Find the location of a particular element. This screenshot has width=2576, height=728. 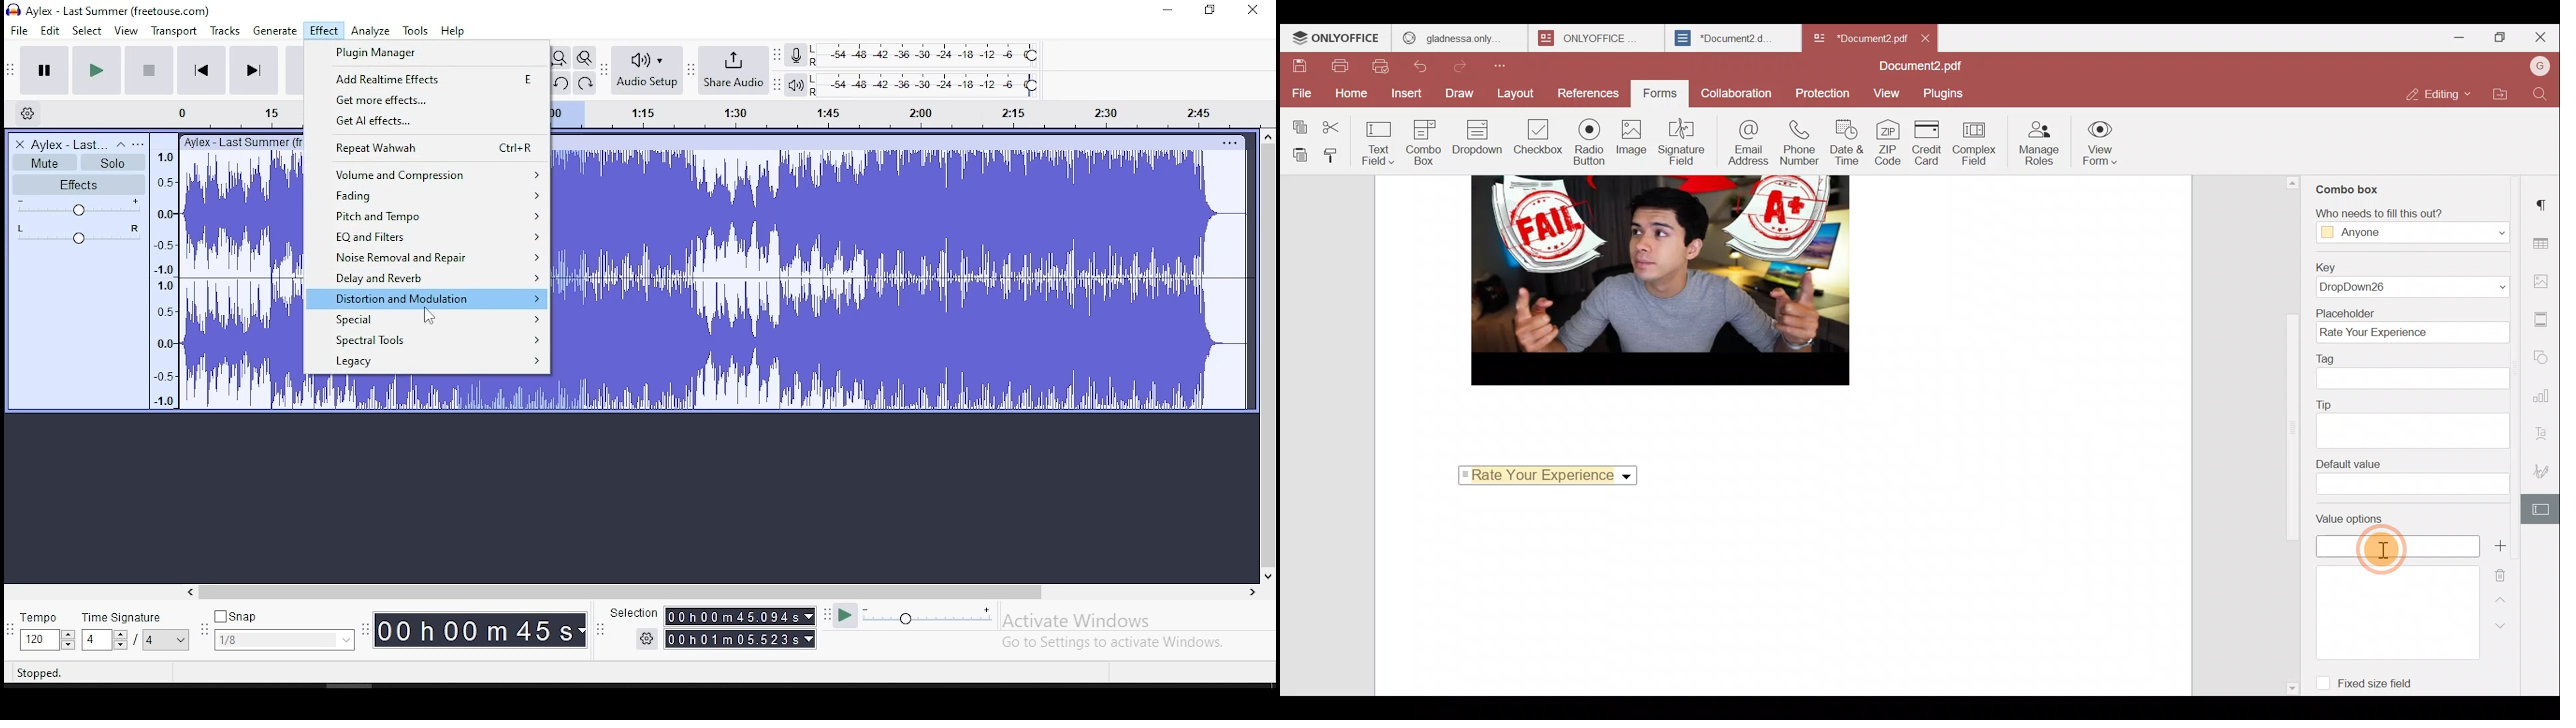

volume is located at coordinates (78, 206).